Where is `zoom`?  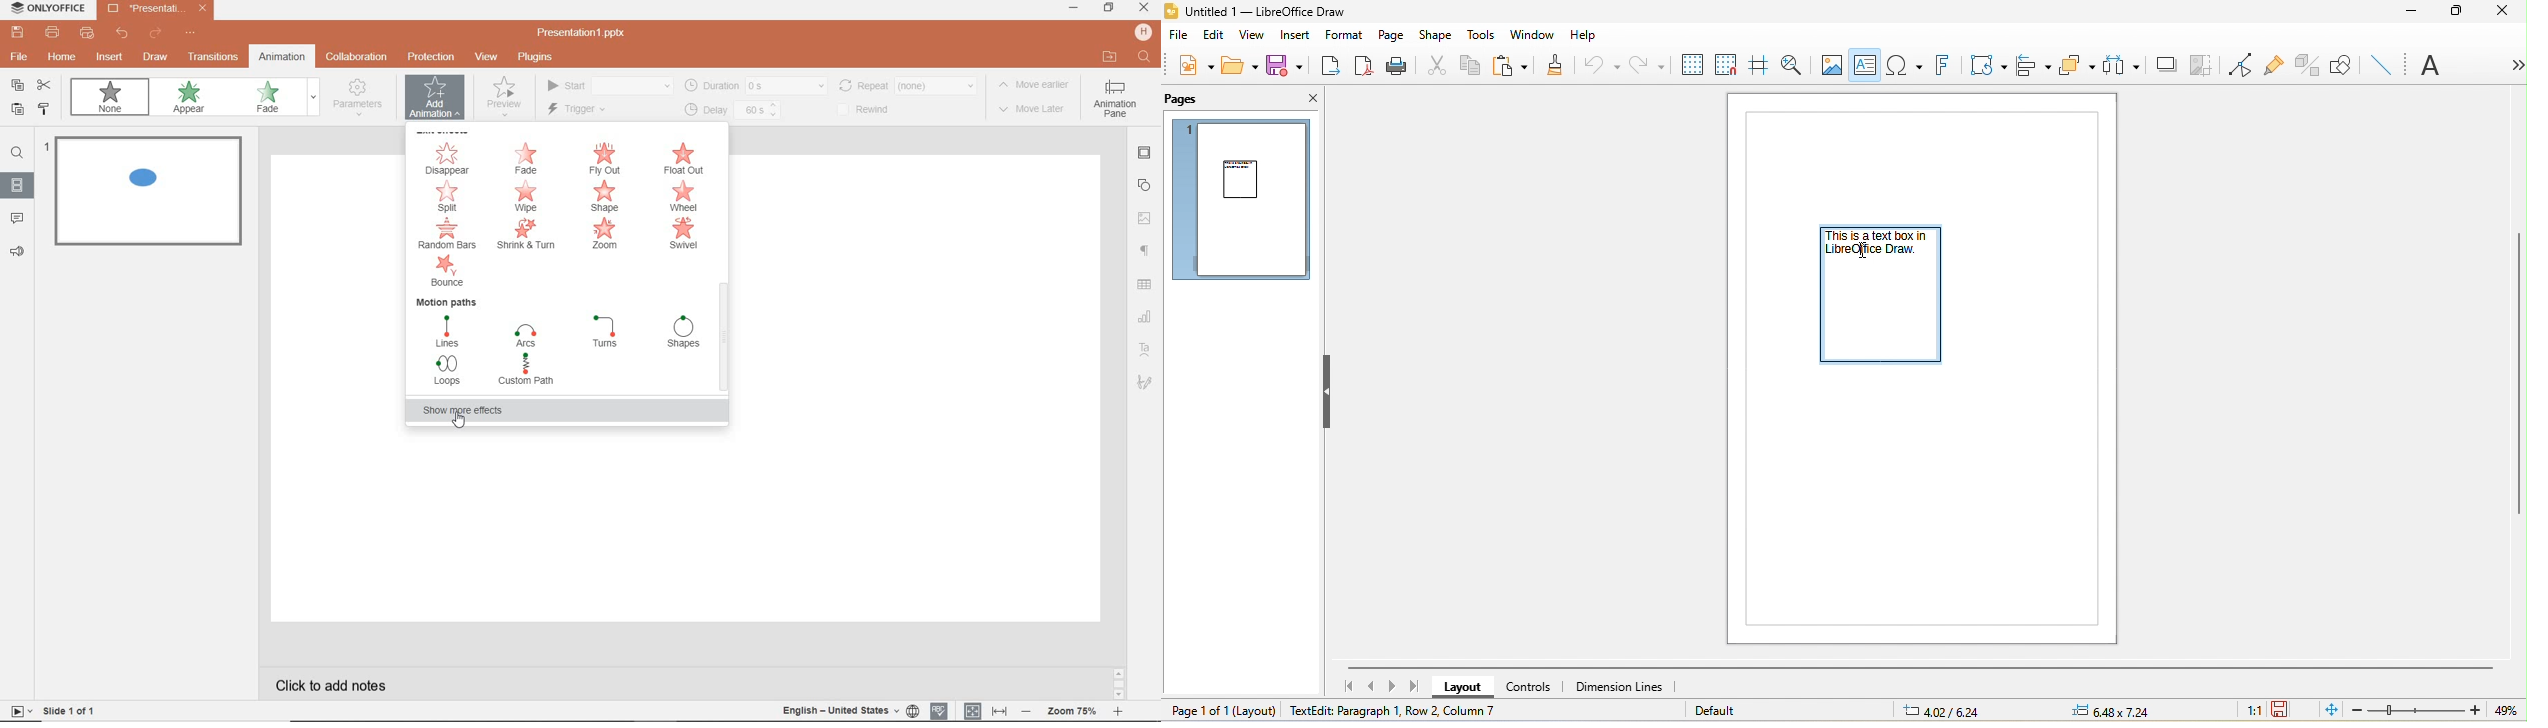
zoom is located at coordinates (2436, 710).